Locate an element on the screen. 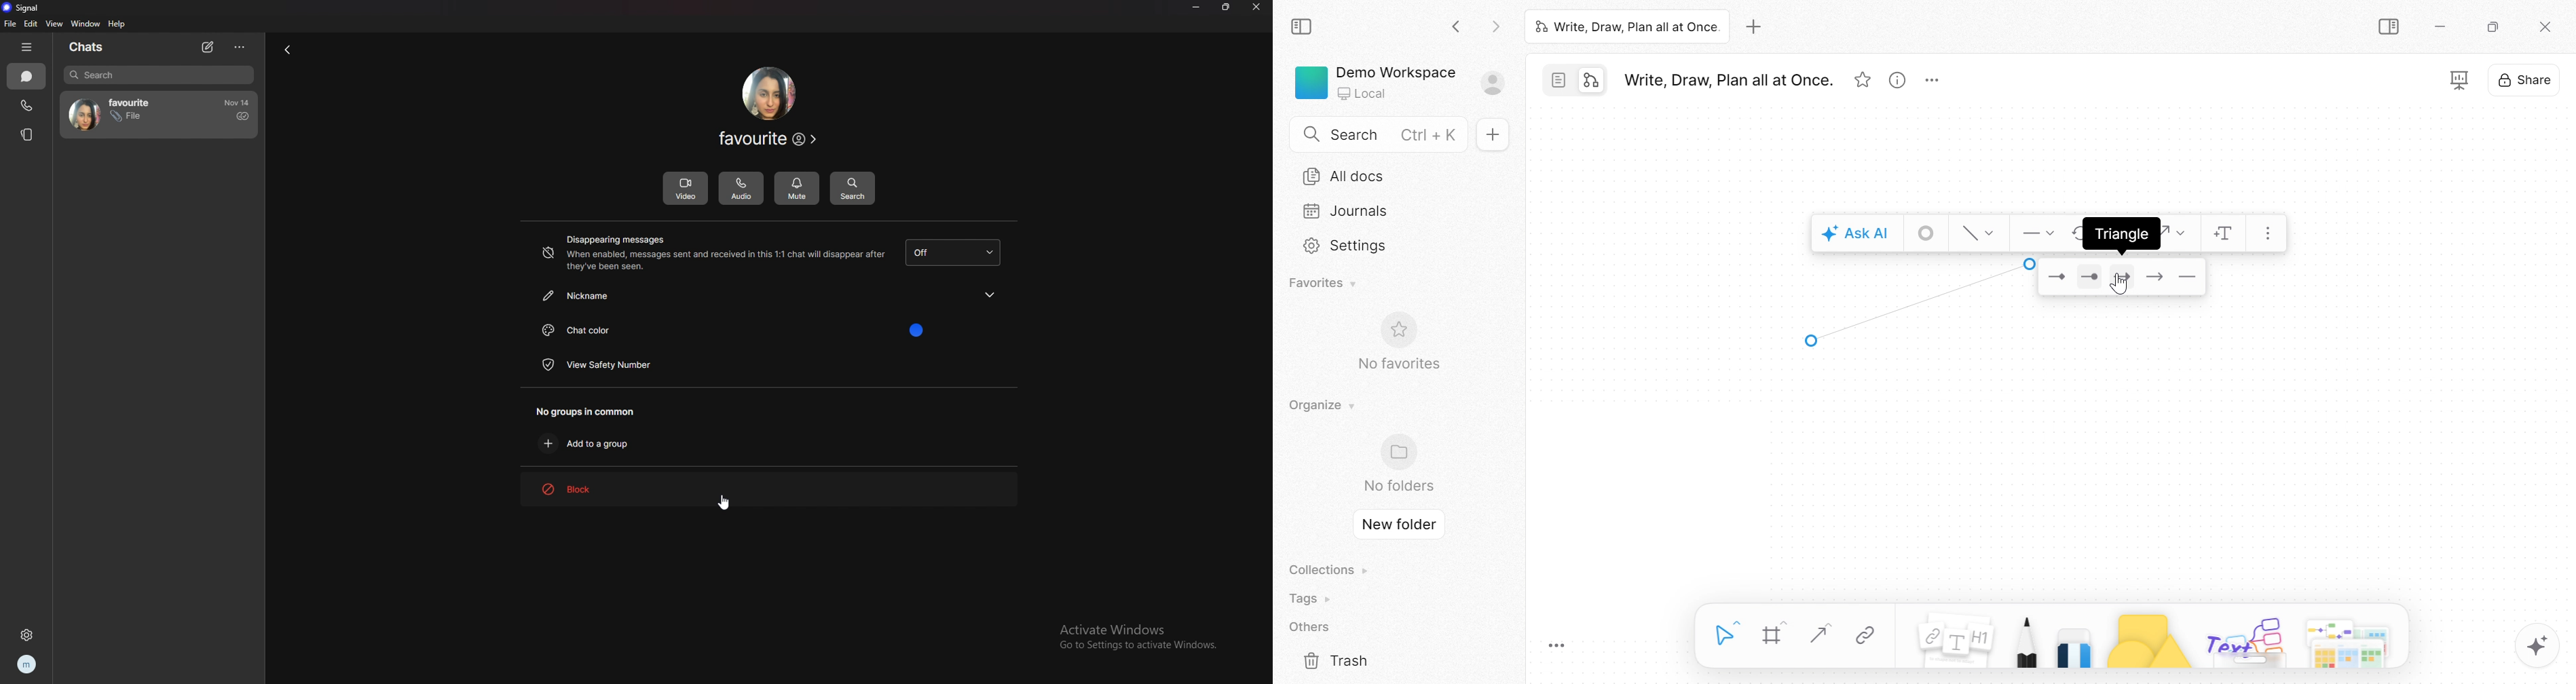 The image size is (2576, 700). settings is located at coordinates (29, 633).